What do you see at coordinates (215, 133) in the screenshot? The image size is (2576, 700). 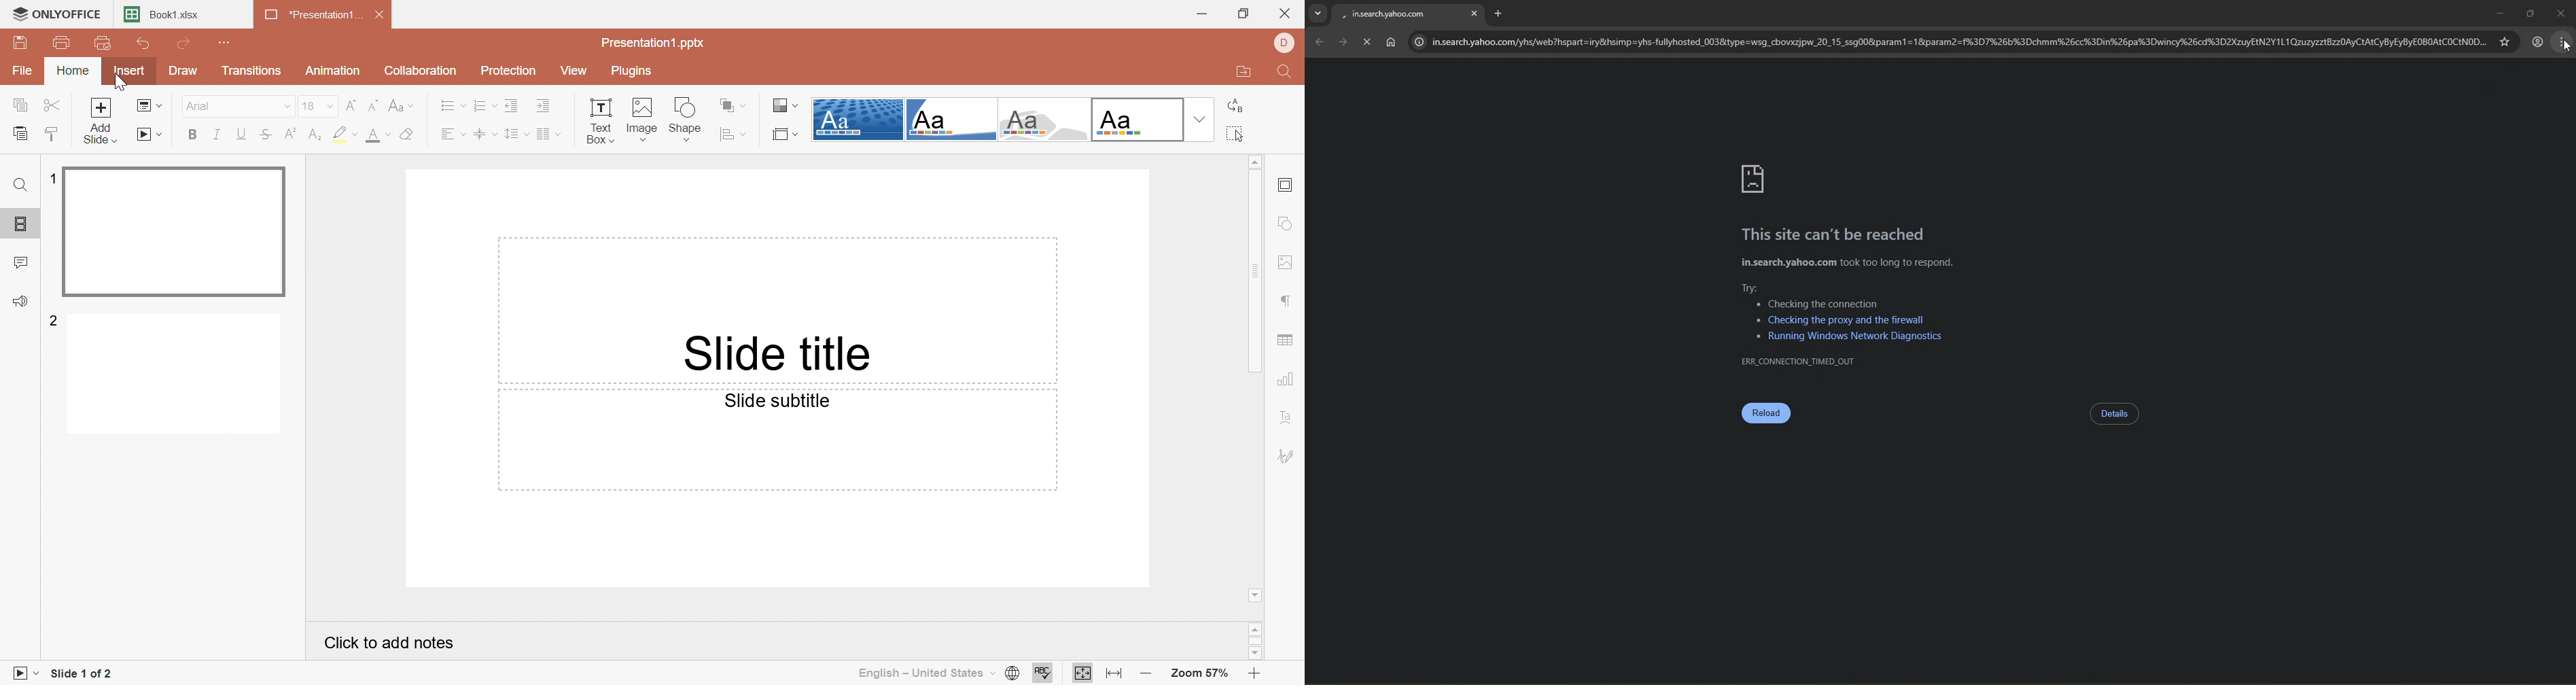 I see `Italic` at bounding box center [215, 133].